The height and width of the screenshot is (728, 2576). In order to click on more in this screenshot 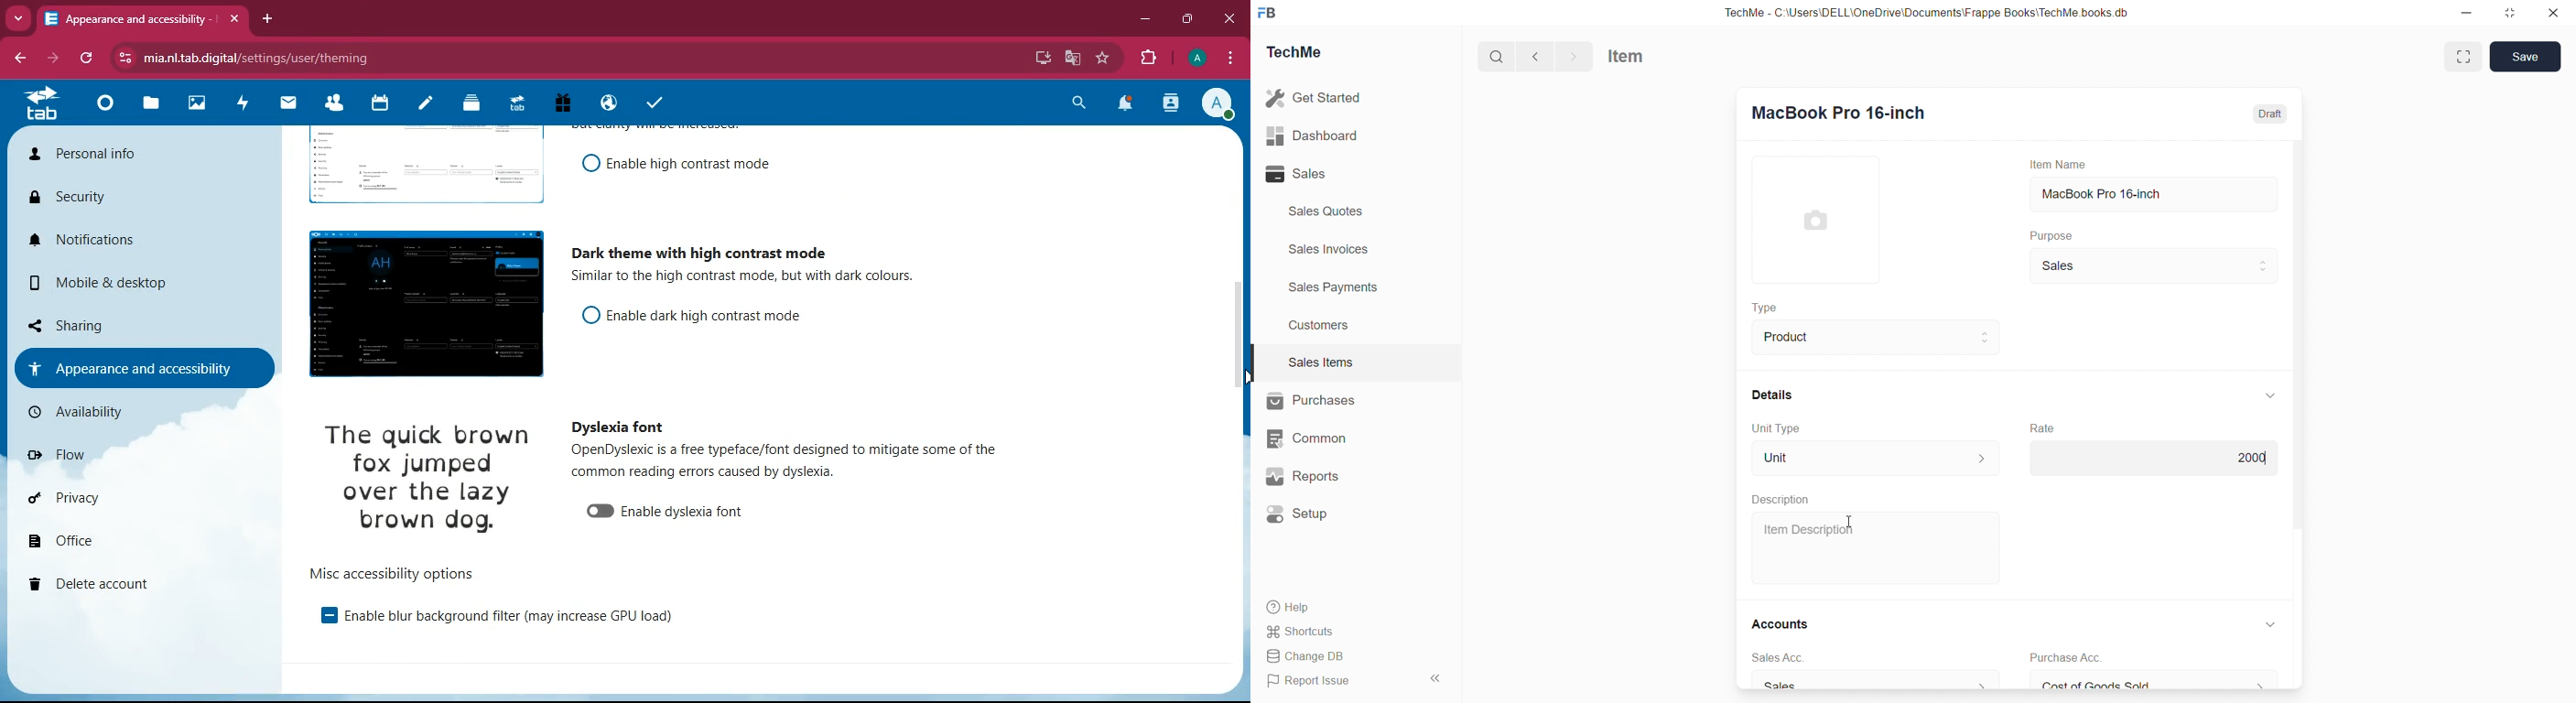, I will do `click(17, 19)`.